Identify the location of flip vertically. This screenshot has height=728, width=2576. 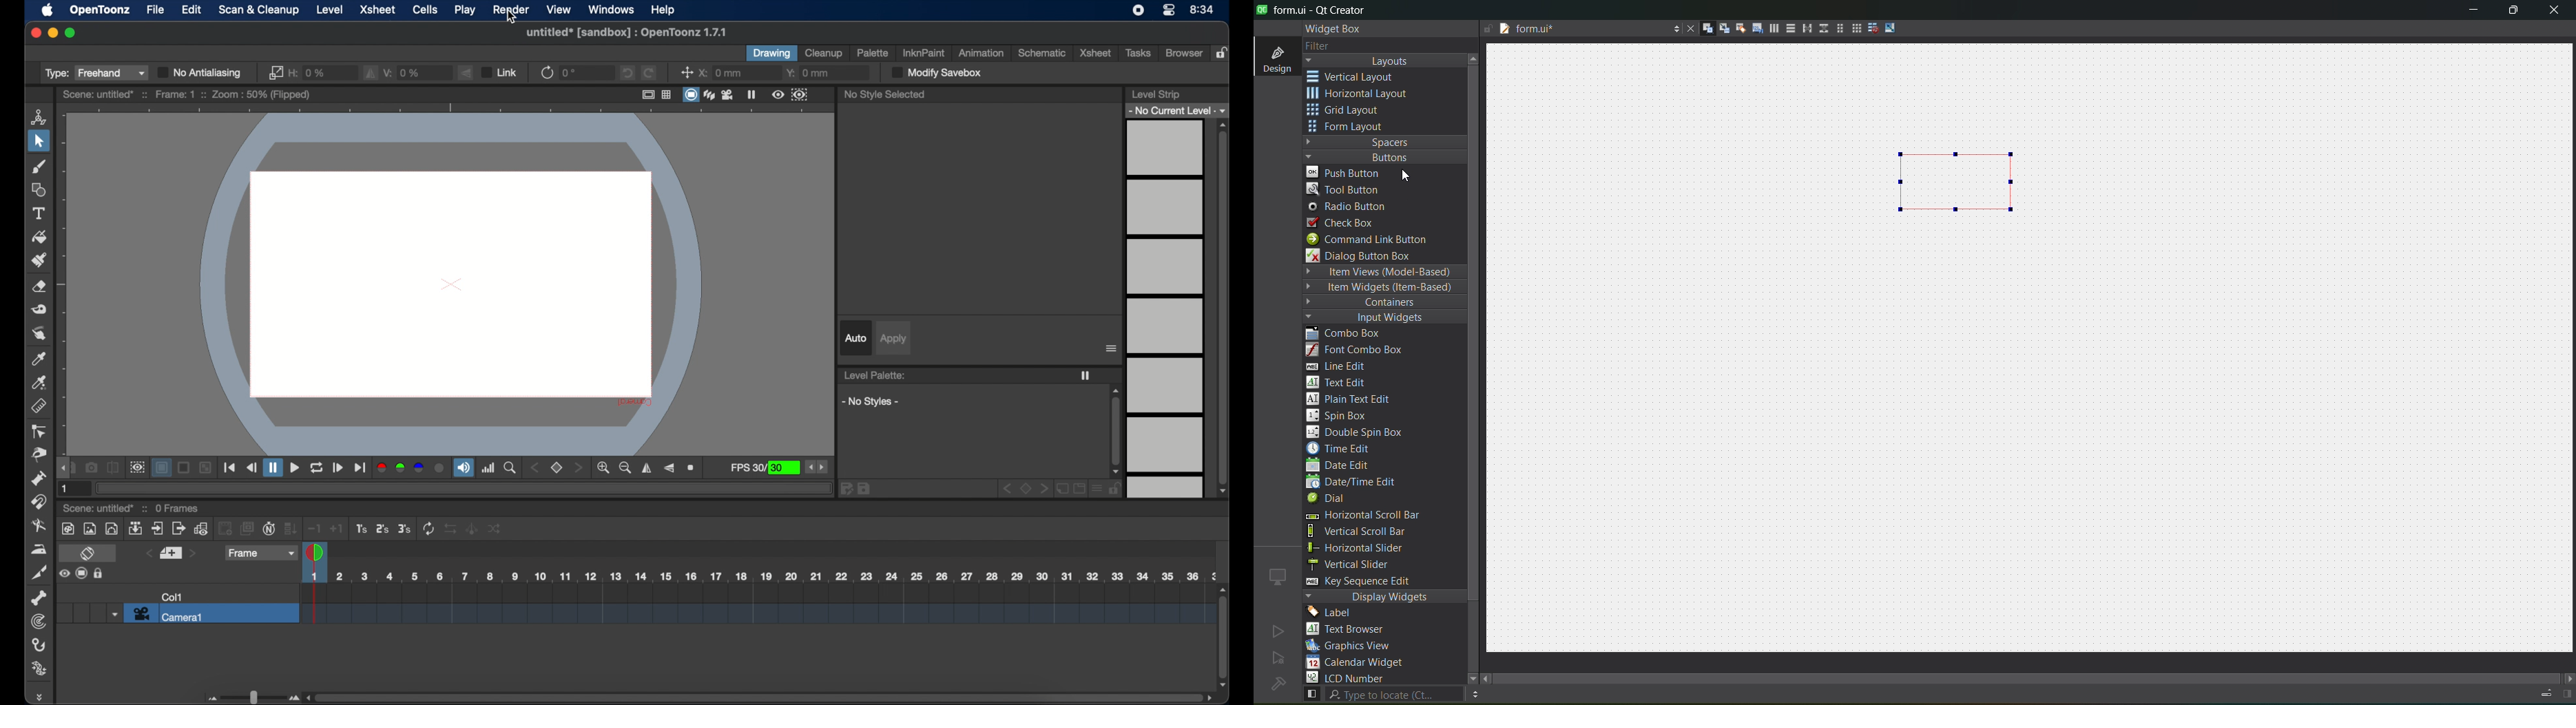
(467, 72).